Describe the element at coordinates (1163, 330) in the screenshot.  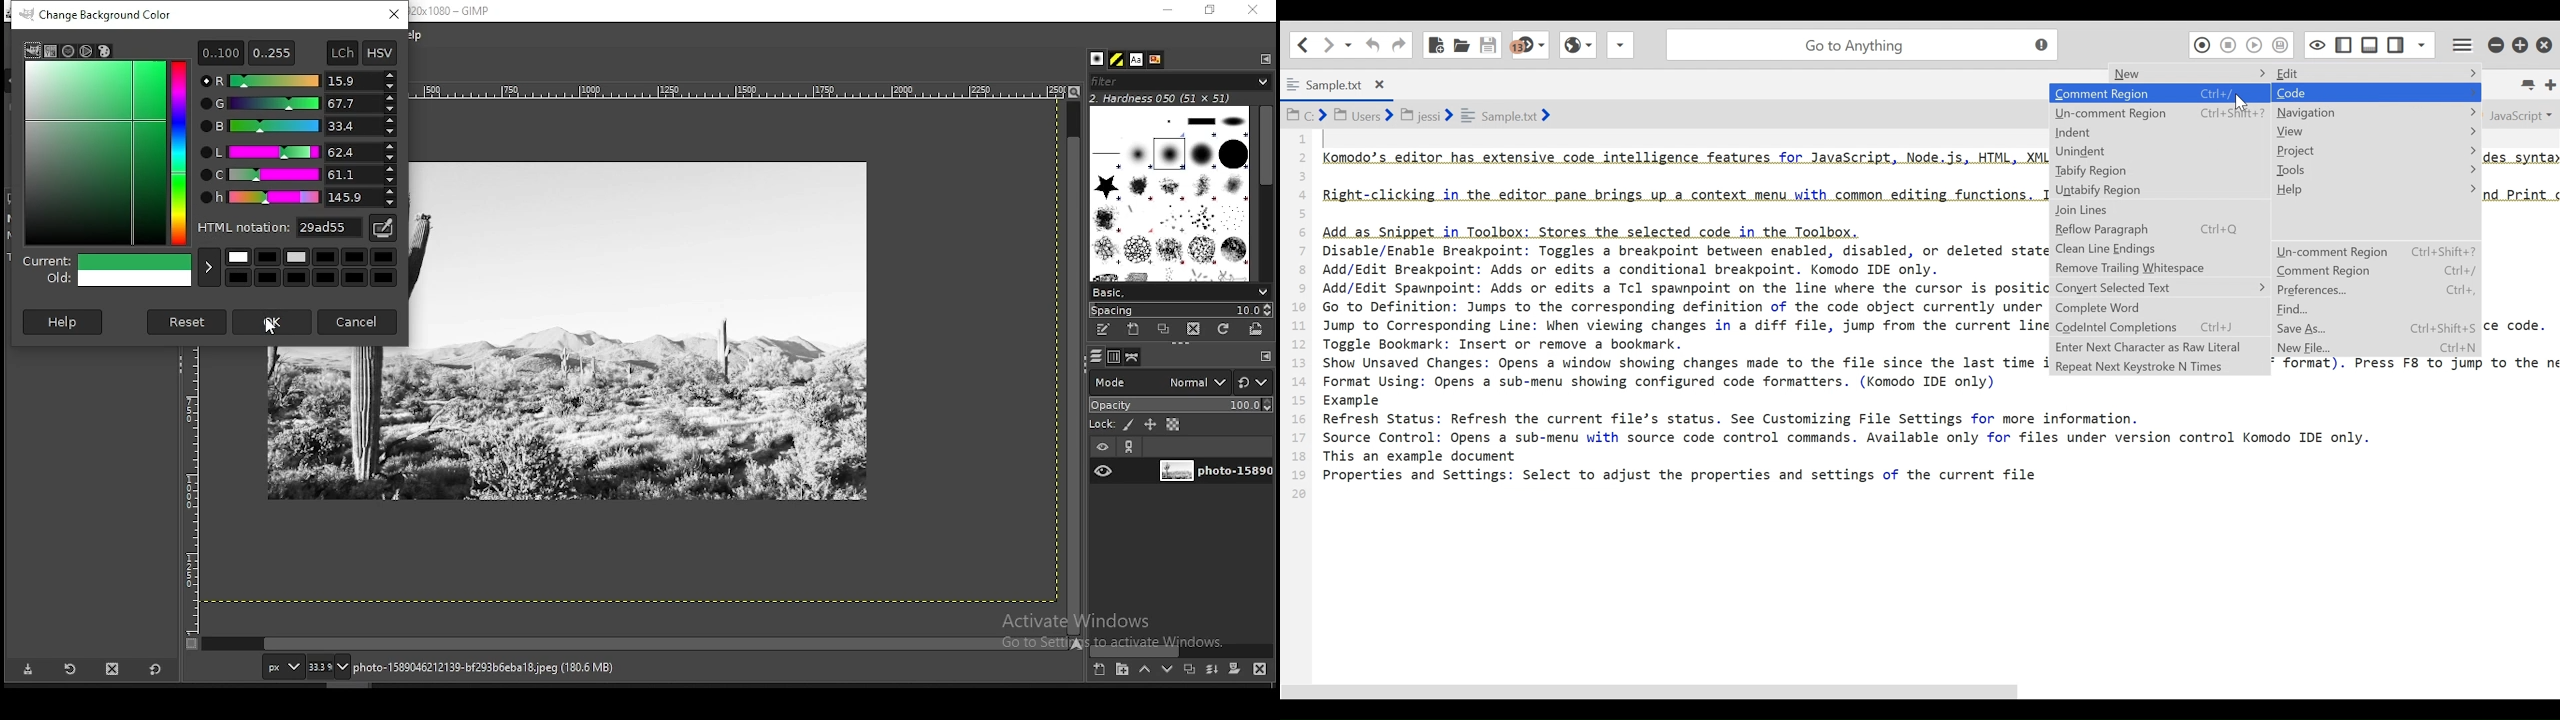
I see `duplicate brush` at that location.